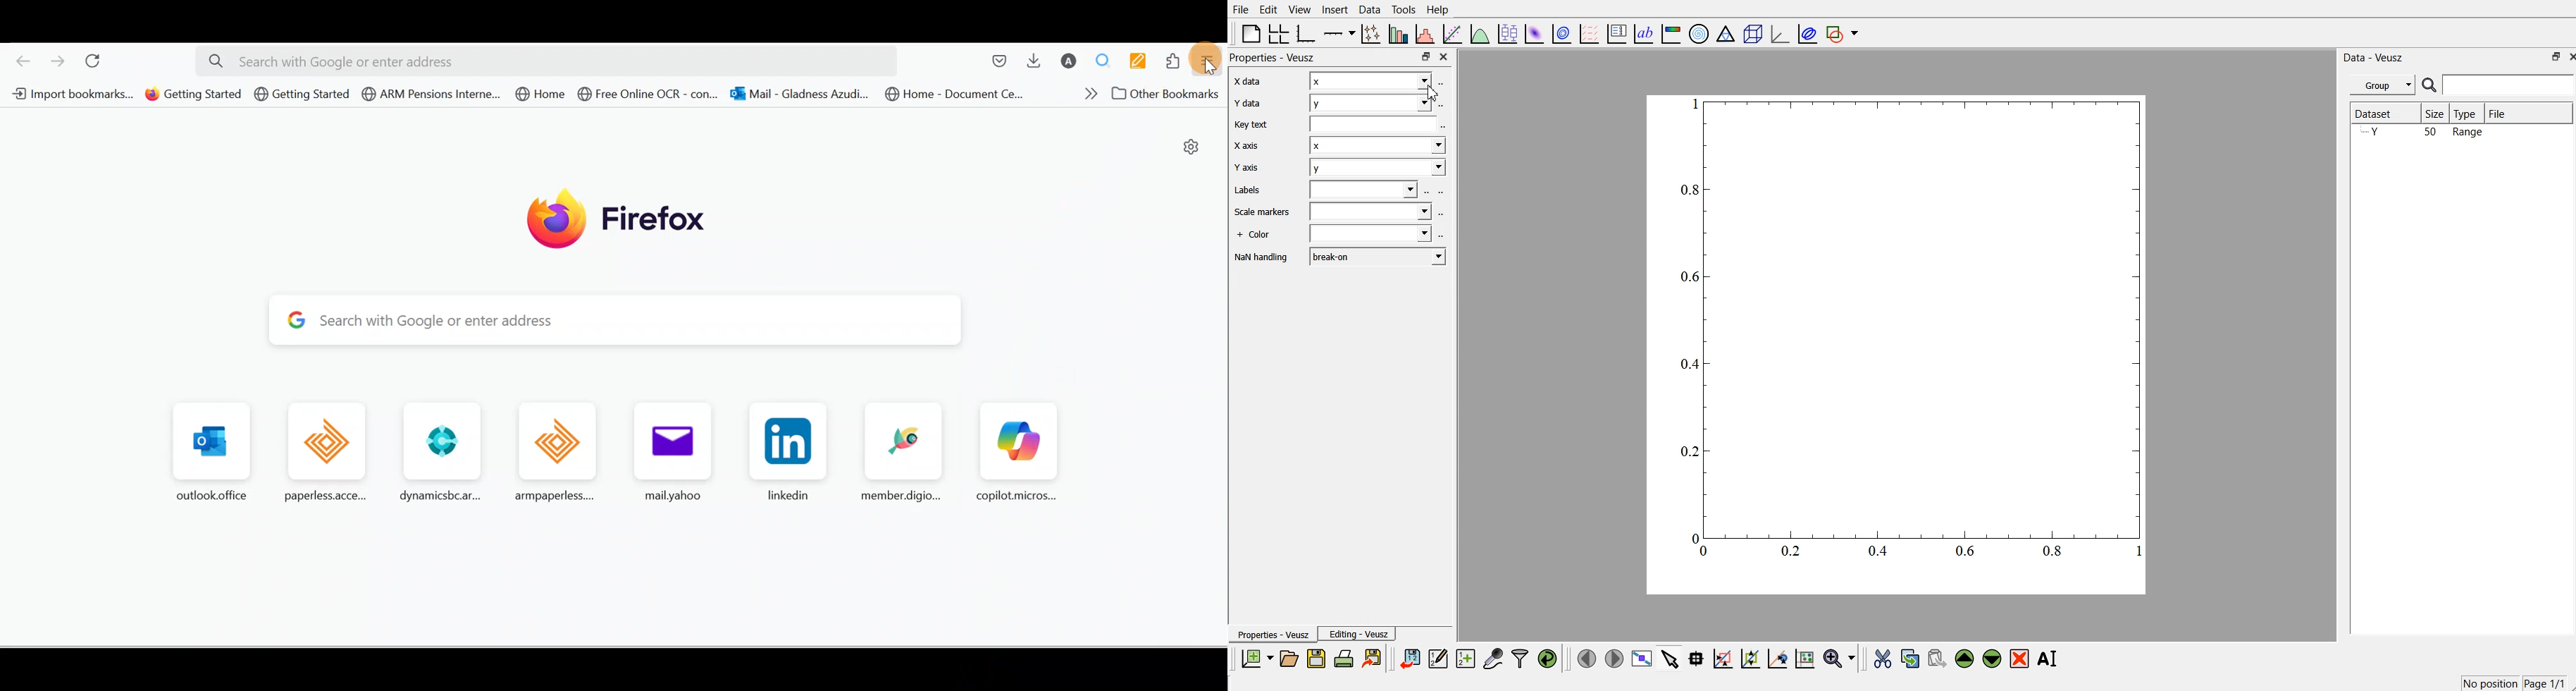  Describe the element at coordinates (1587, 658) in the screenshot. I see `move to previous page` at that location.